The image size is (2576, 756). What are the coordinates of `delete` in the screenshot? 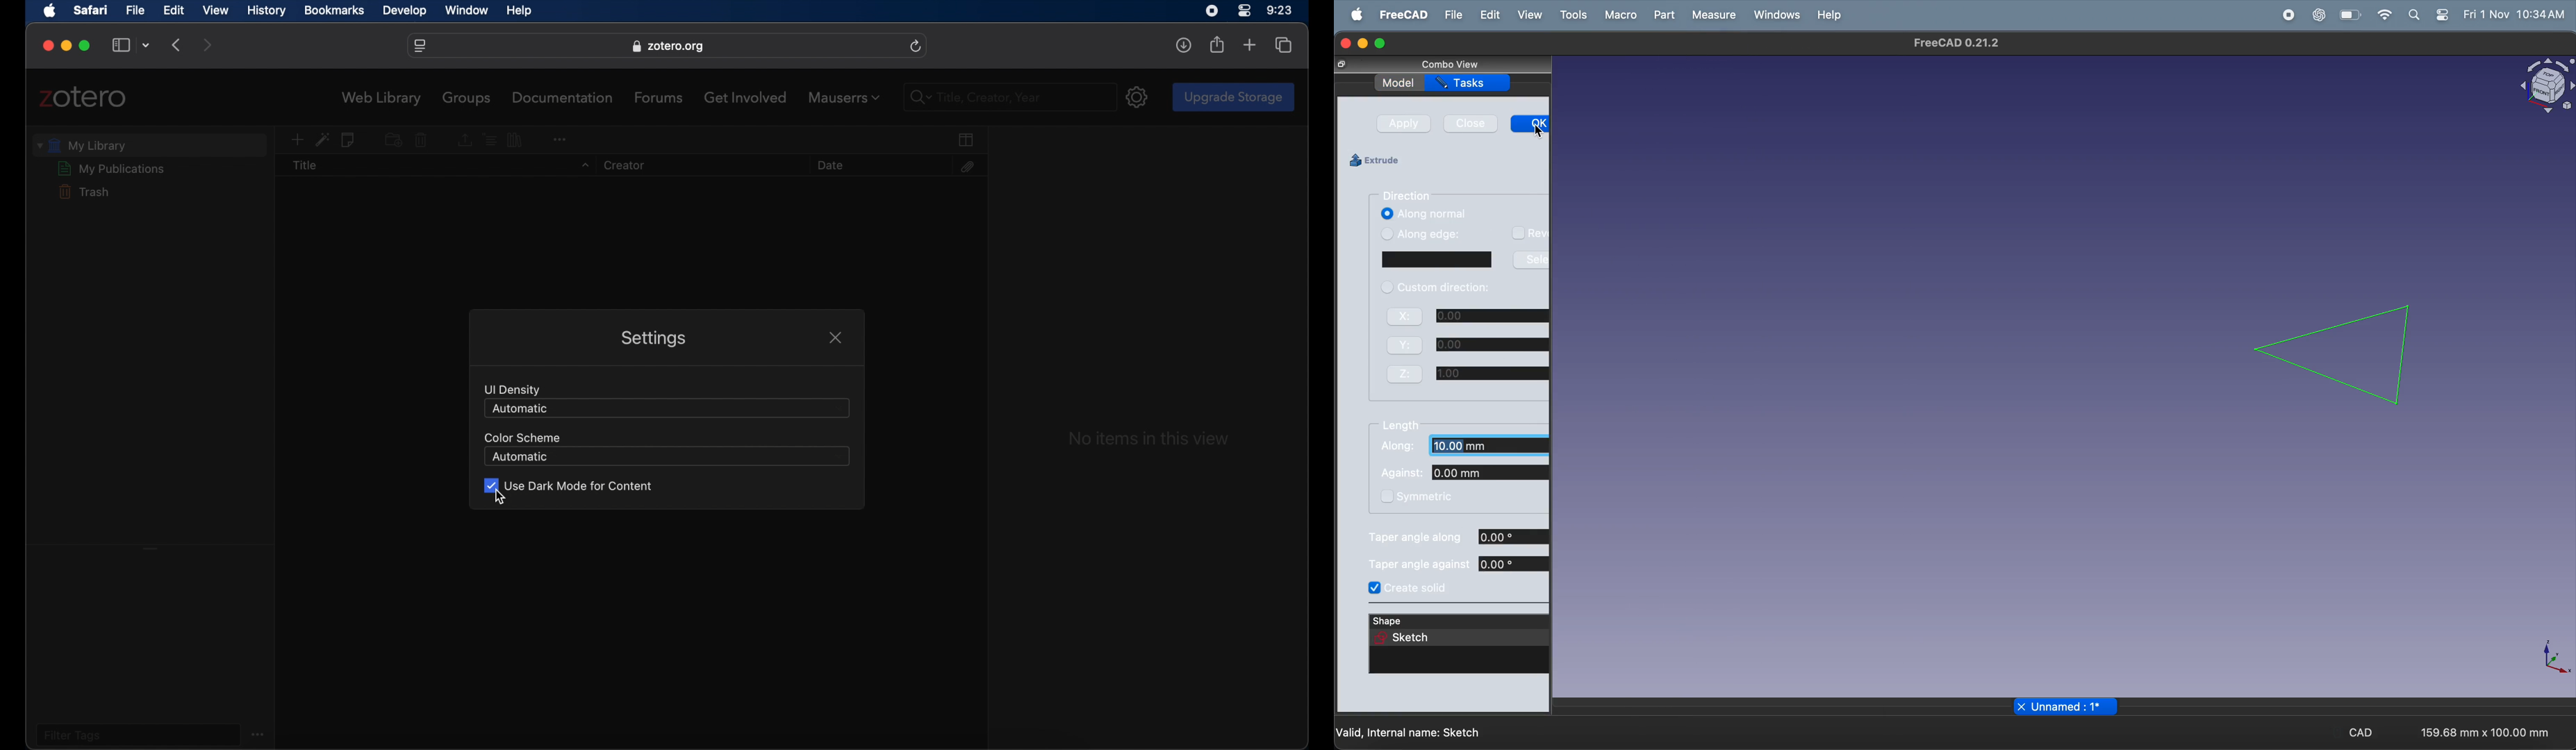 It's located at (421, 140).